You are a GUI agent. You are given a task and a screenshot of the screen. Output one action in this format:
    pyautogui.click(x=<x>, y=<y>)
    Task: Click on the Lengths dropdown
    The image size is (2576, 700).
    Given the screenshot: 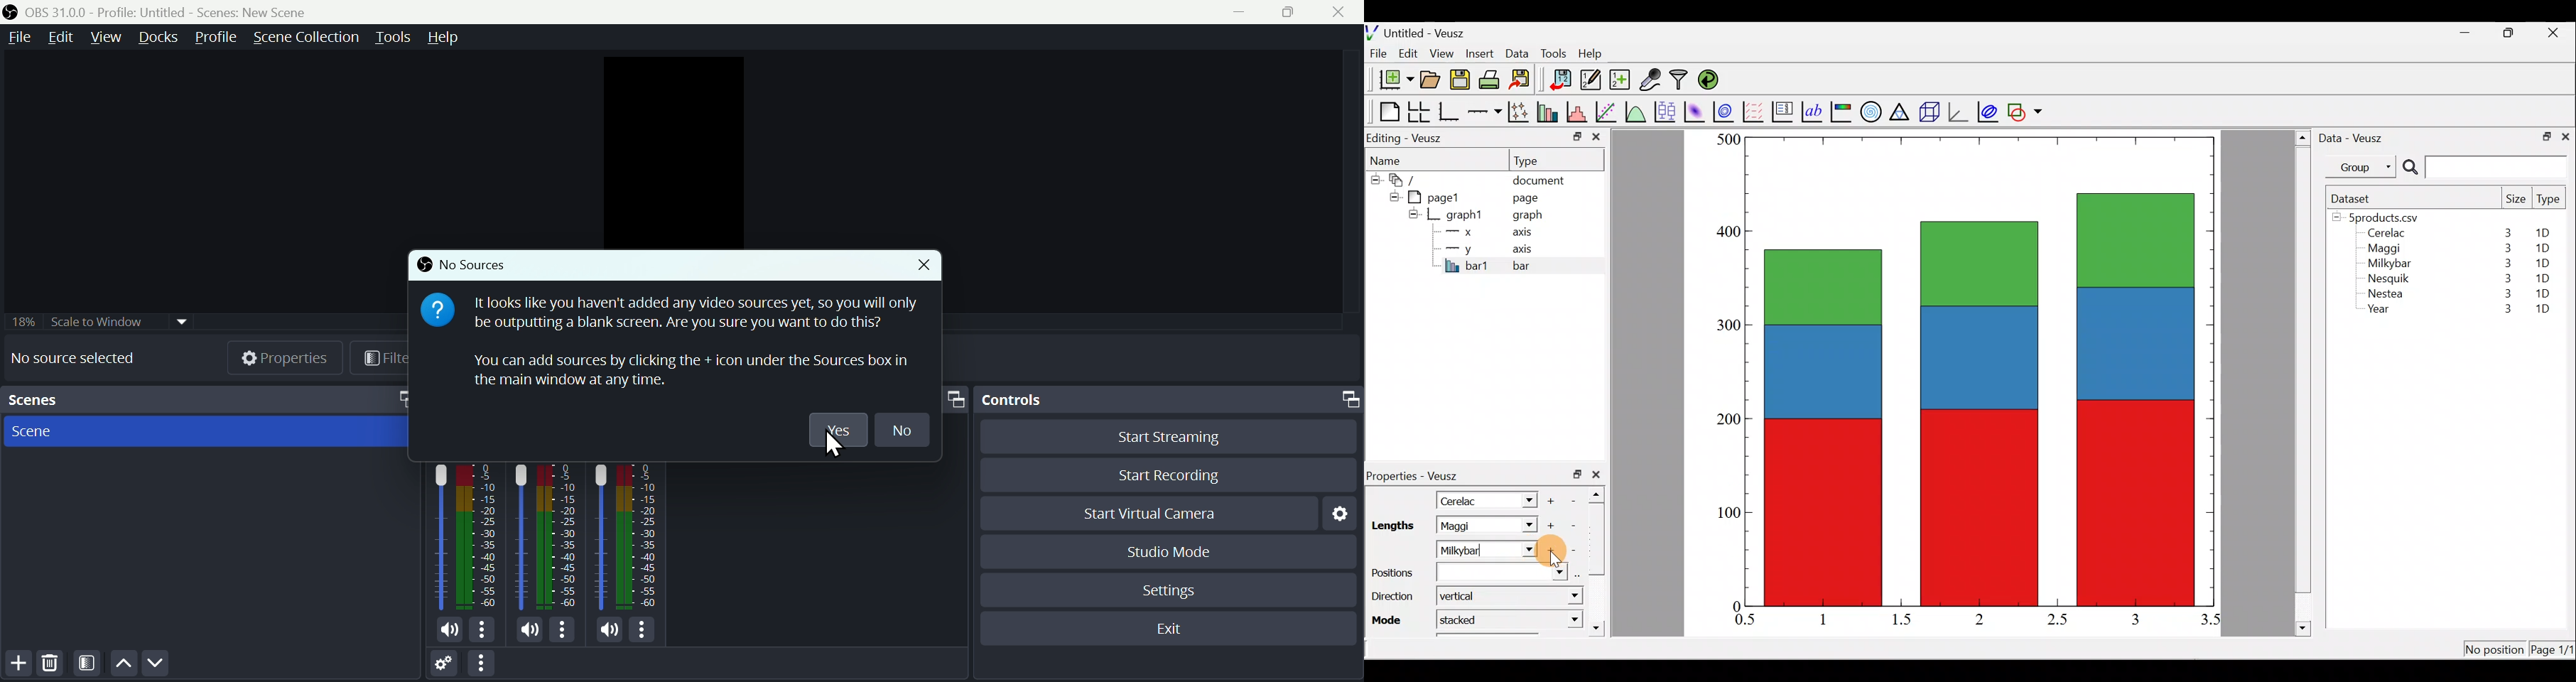 What is the action you would take?
    pyautogui.click(x=1529, y=551)
    